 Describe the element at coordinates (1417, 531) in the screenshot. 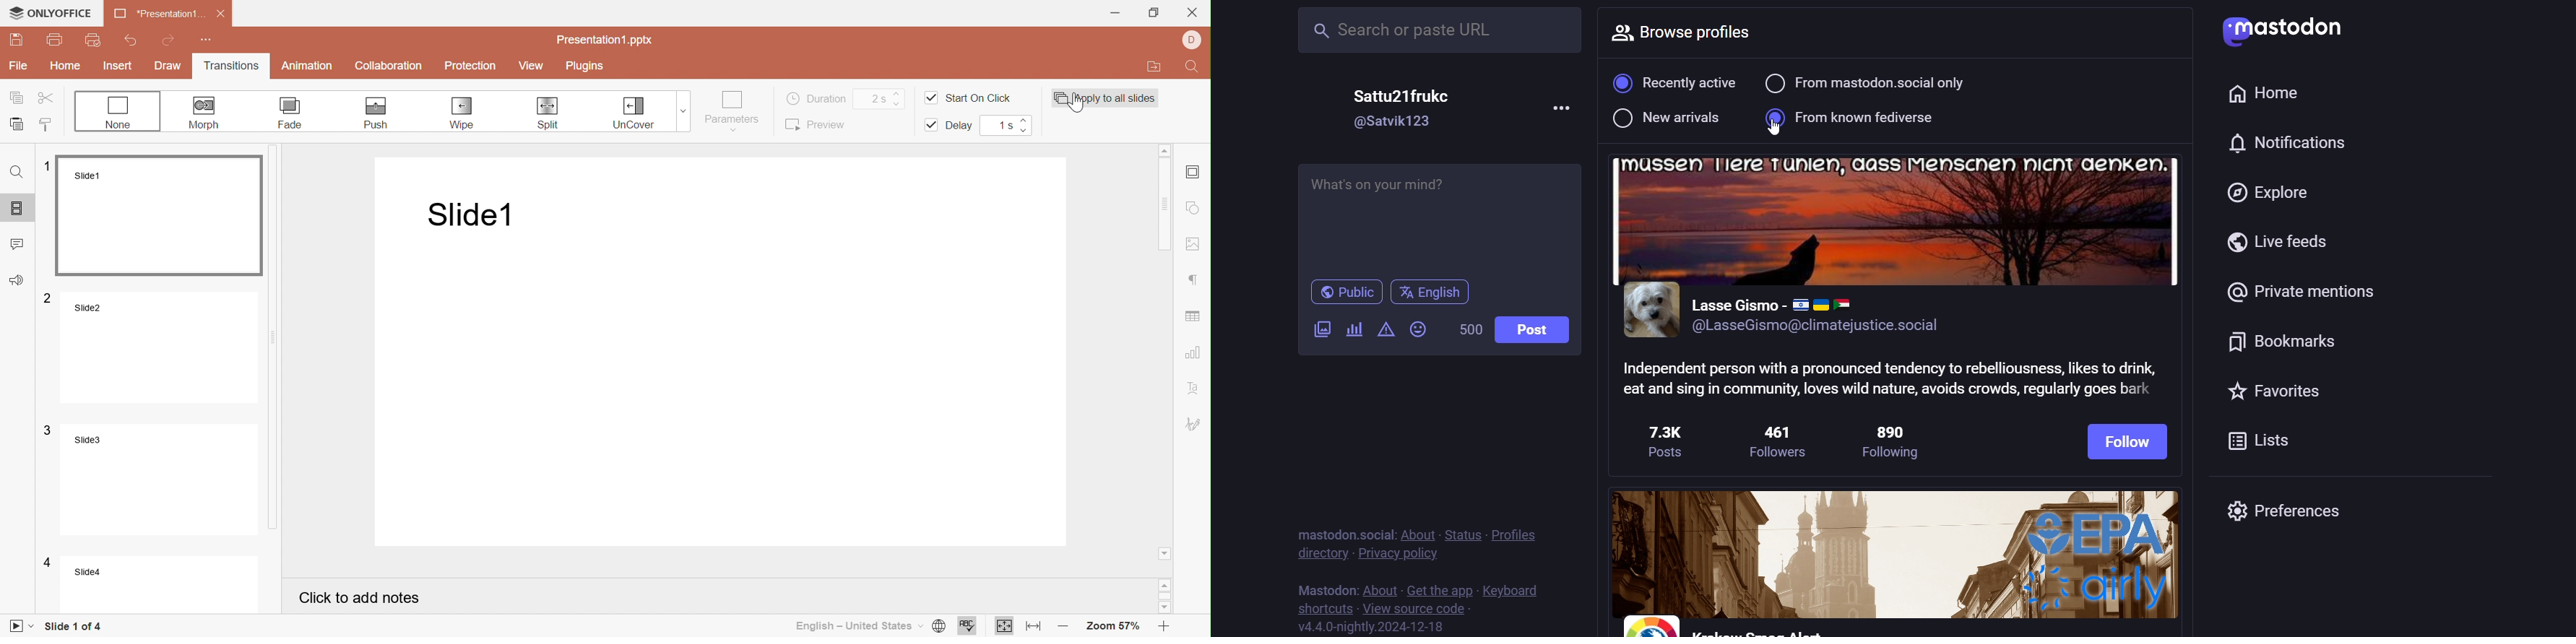

I see `about` at that location.